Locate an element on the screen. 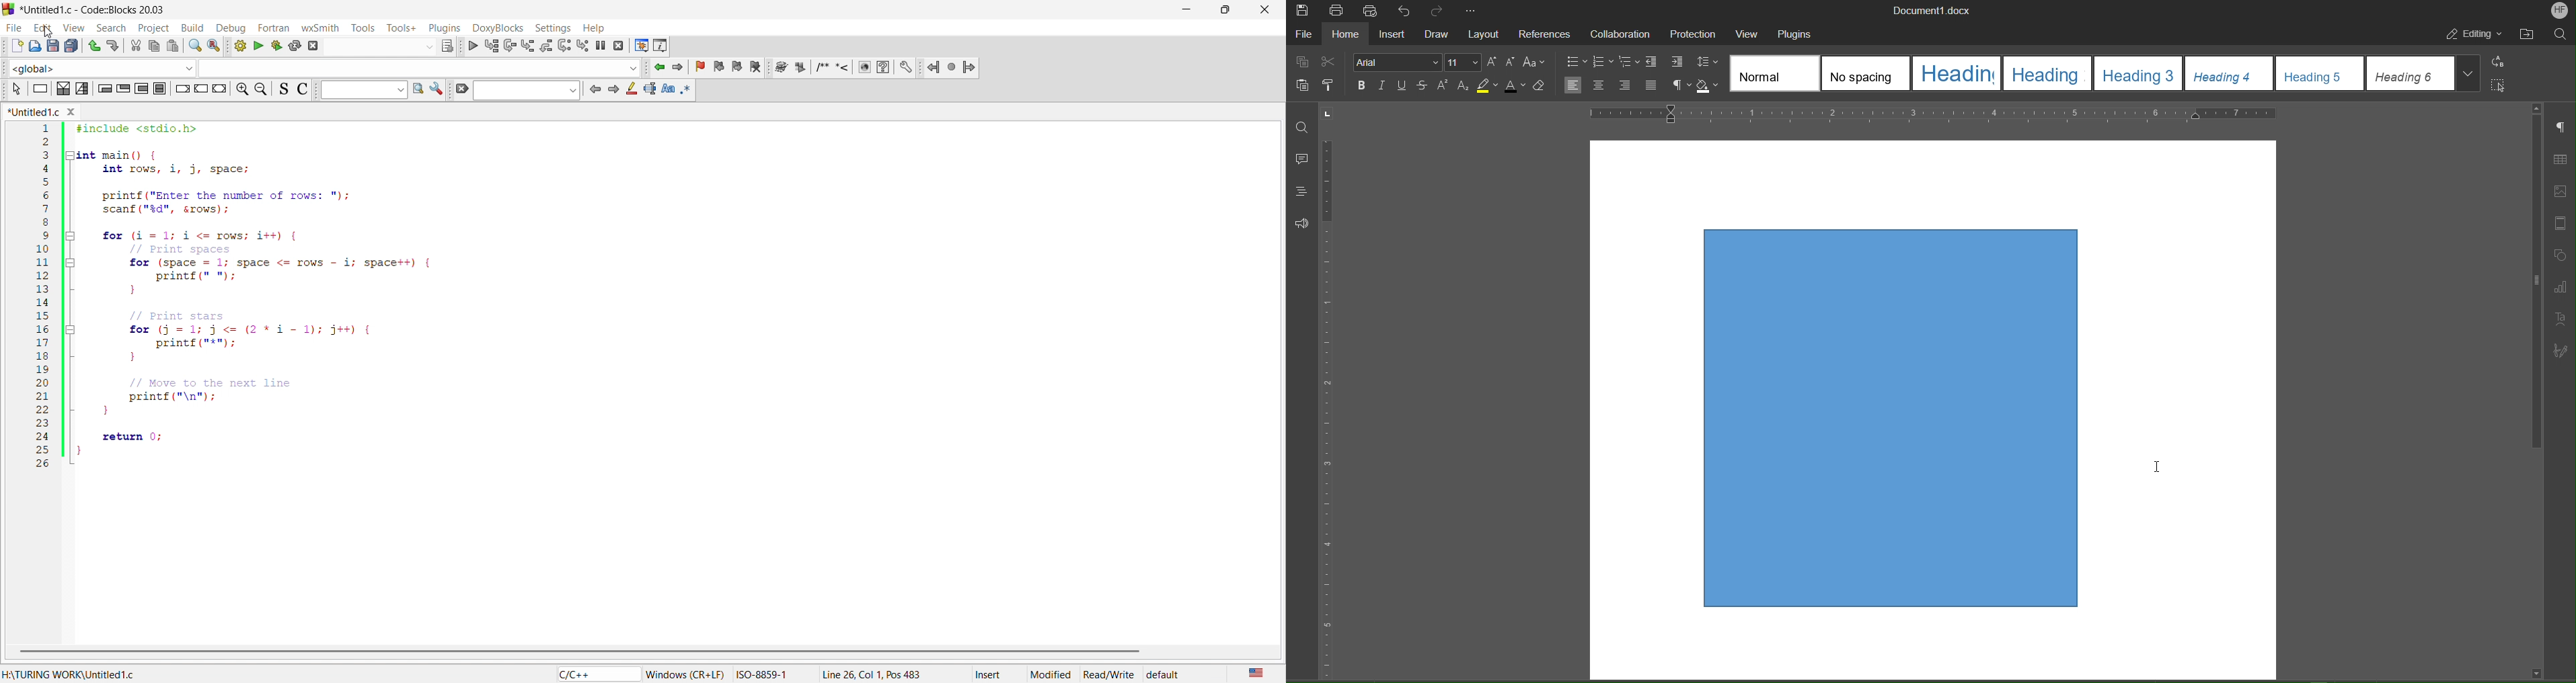 The height and width of the screenshot is (700, 2576). Graph Settings is located at coordinates (2563, 288).